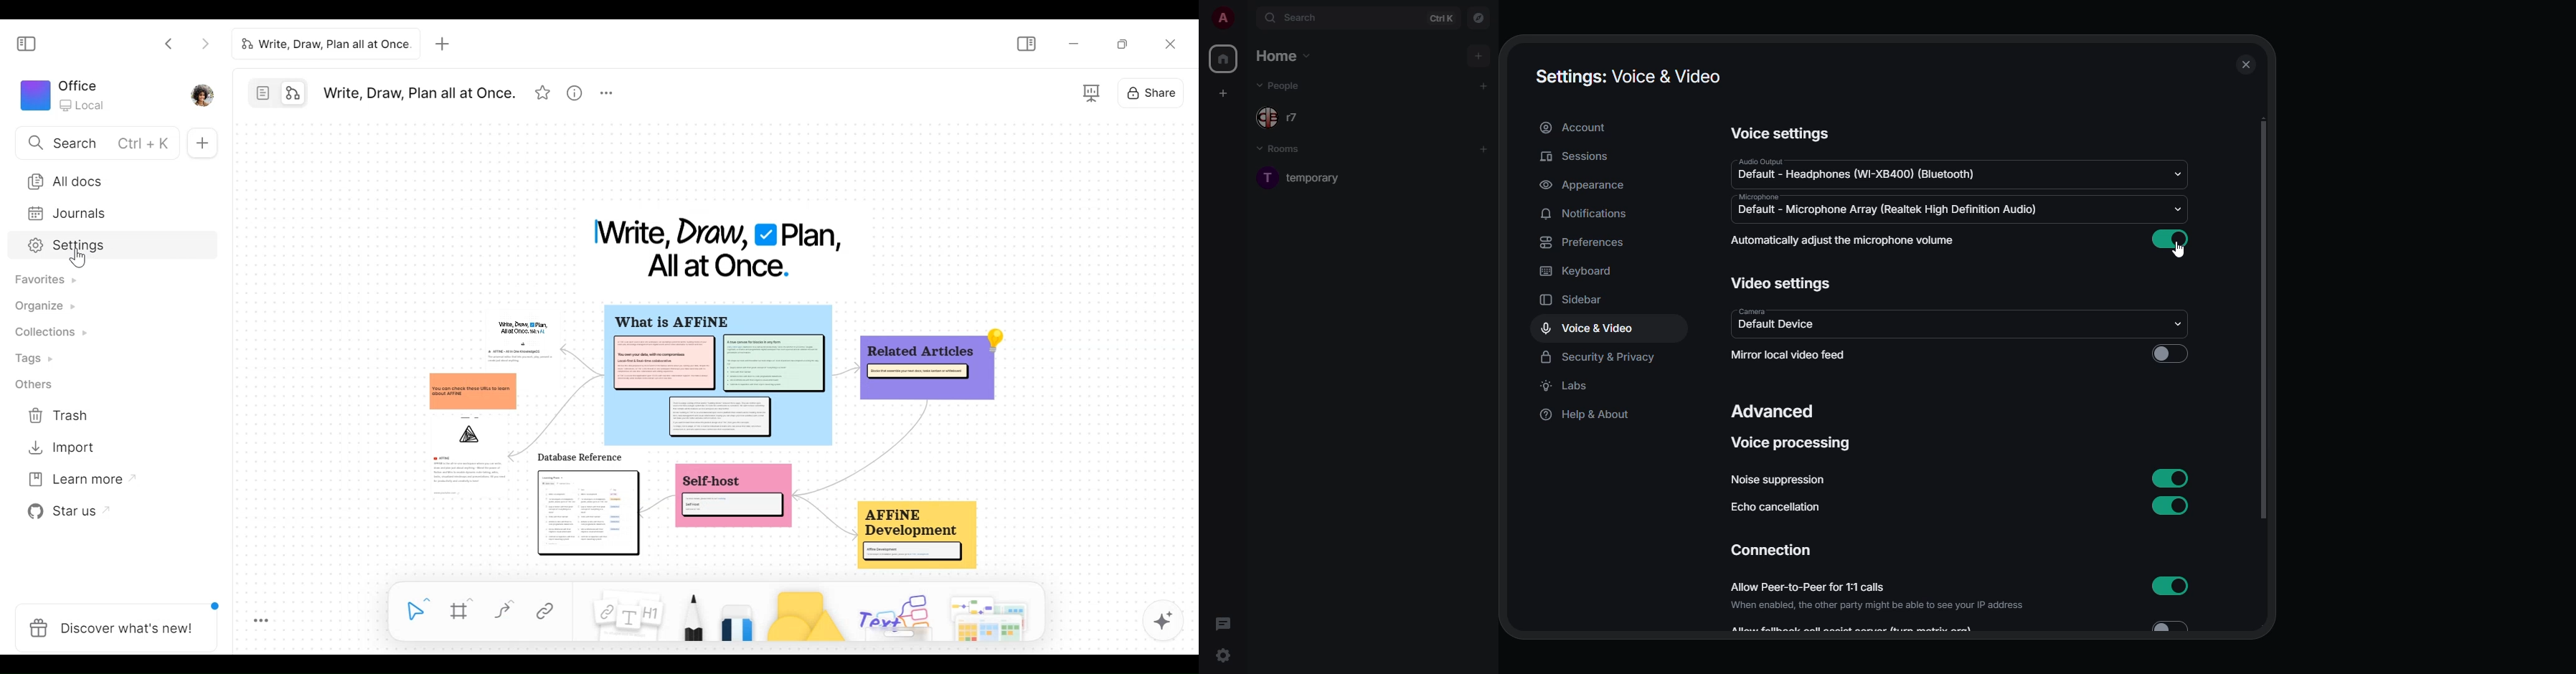 Image resolution: width=2576 pixels, height=700 pixels. I want to click on add, so click(1481, 55).